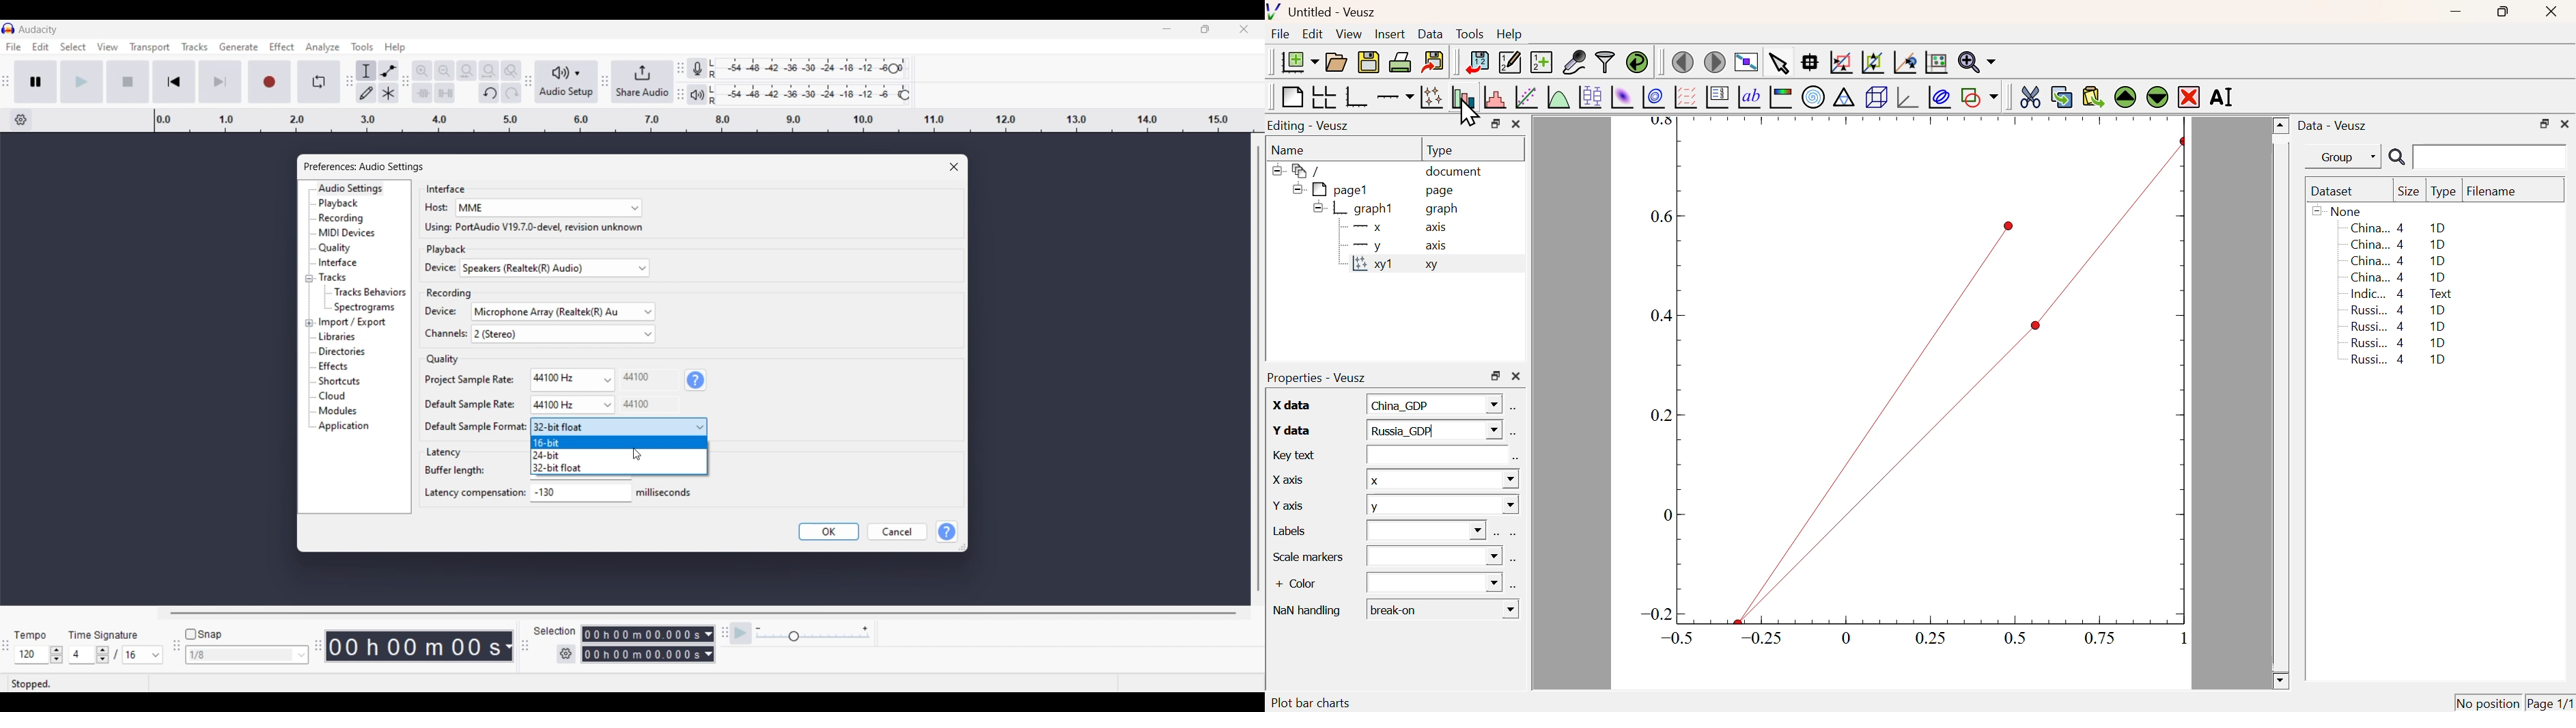 This screenshot has height=728, width=2576. I want to click on Playback, so click(351, 204).